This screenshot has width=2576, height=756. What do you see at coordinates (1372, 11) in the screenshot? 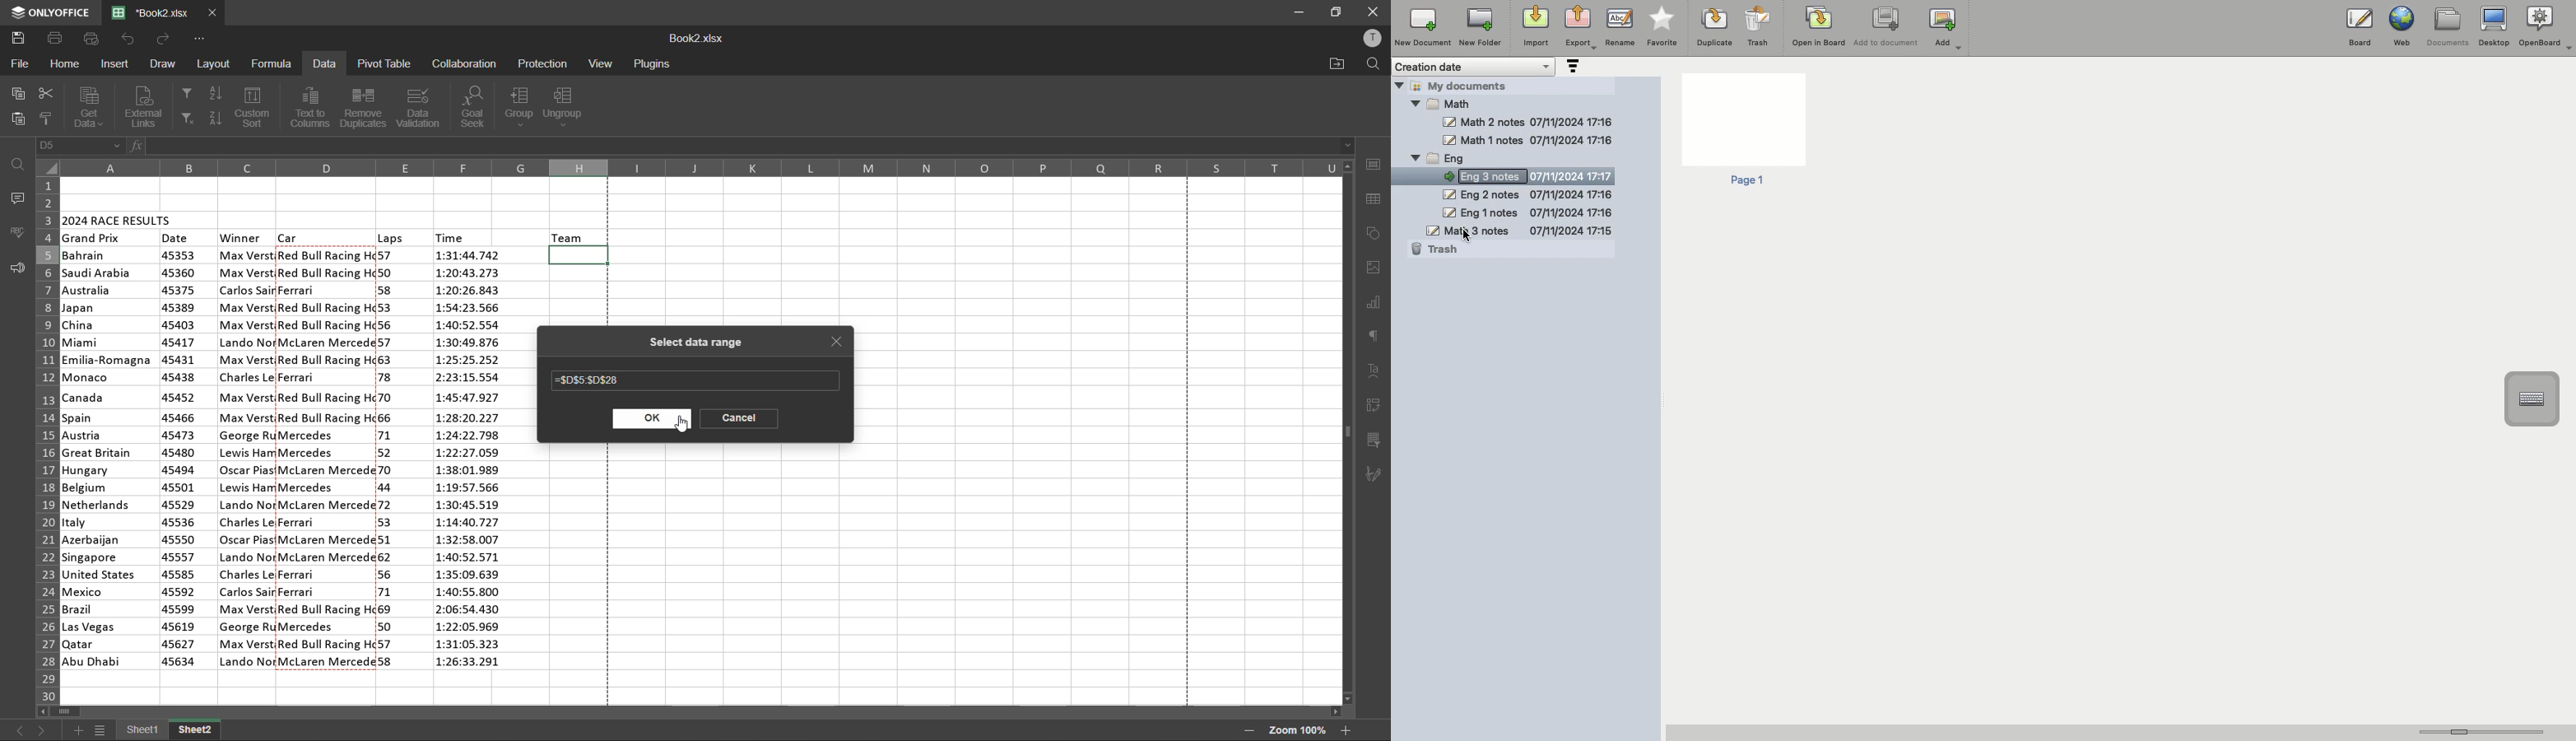
I see `close` at bounding box center [1372, 11].